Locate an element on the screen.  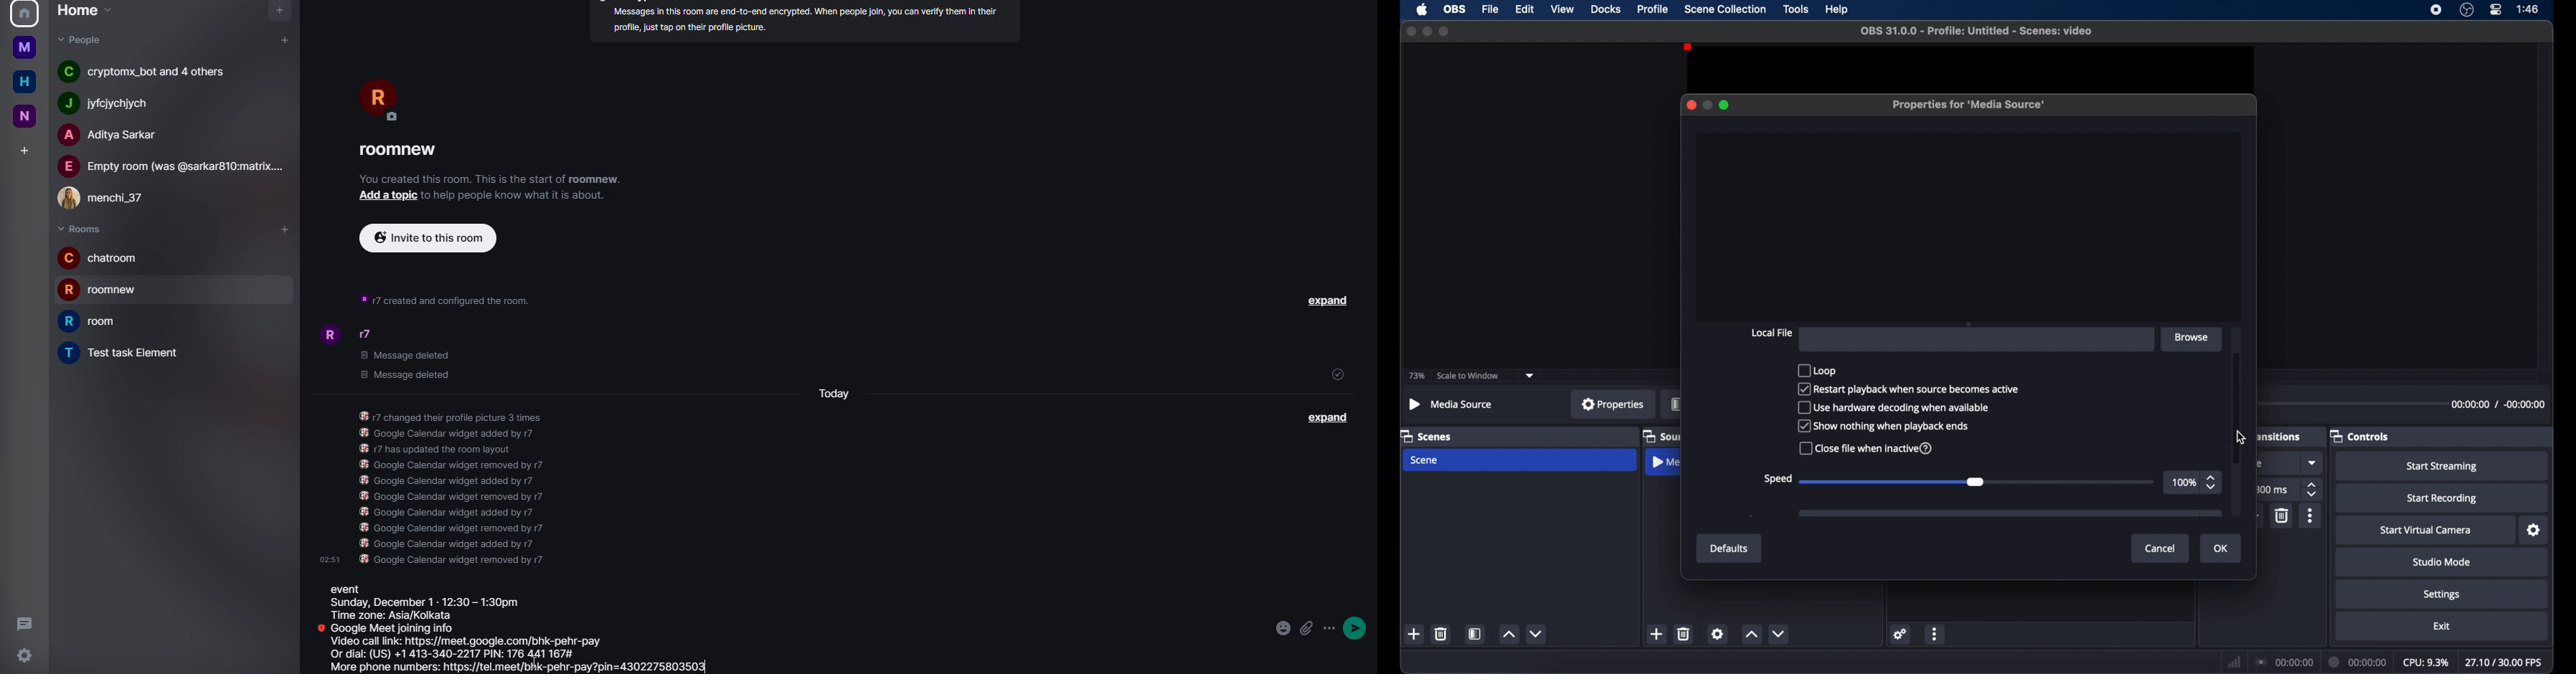
ok is located at coordinates (2221, 549).